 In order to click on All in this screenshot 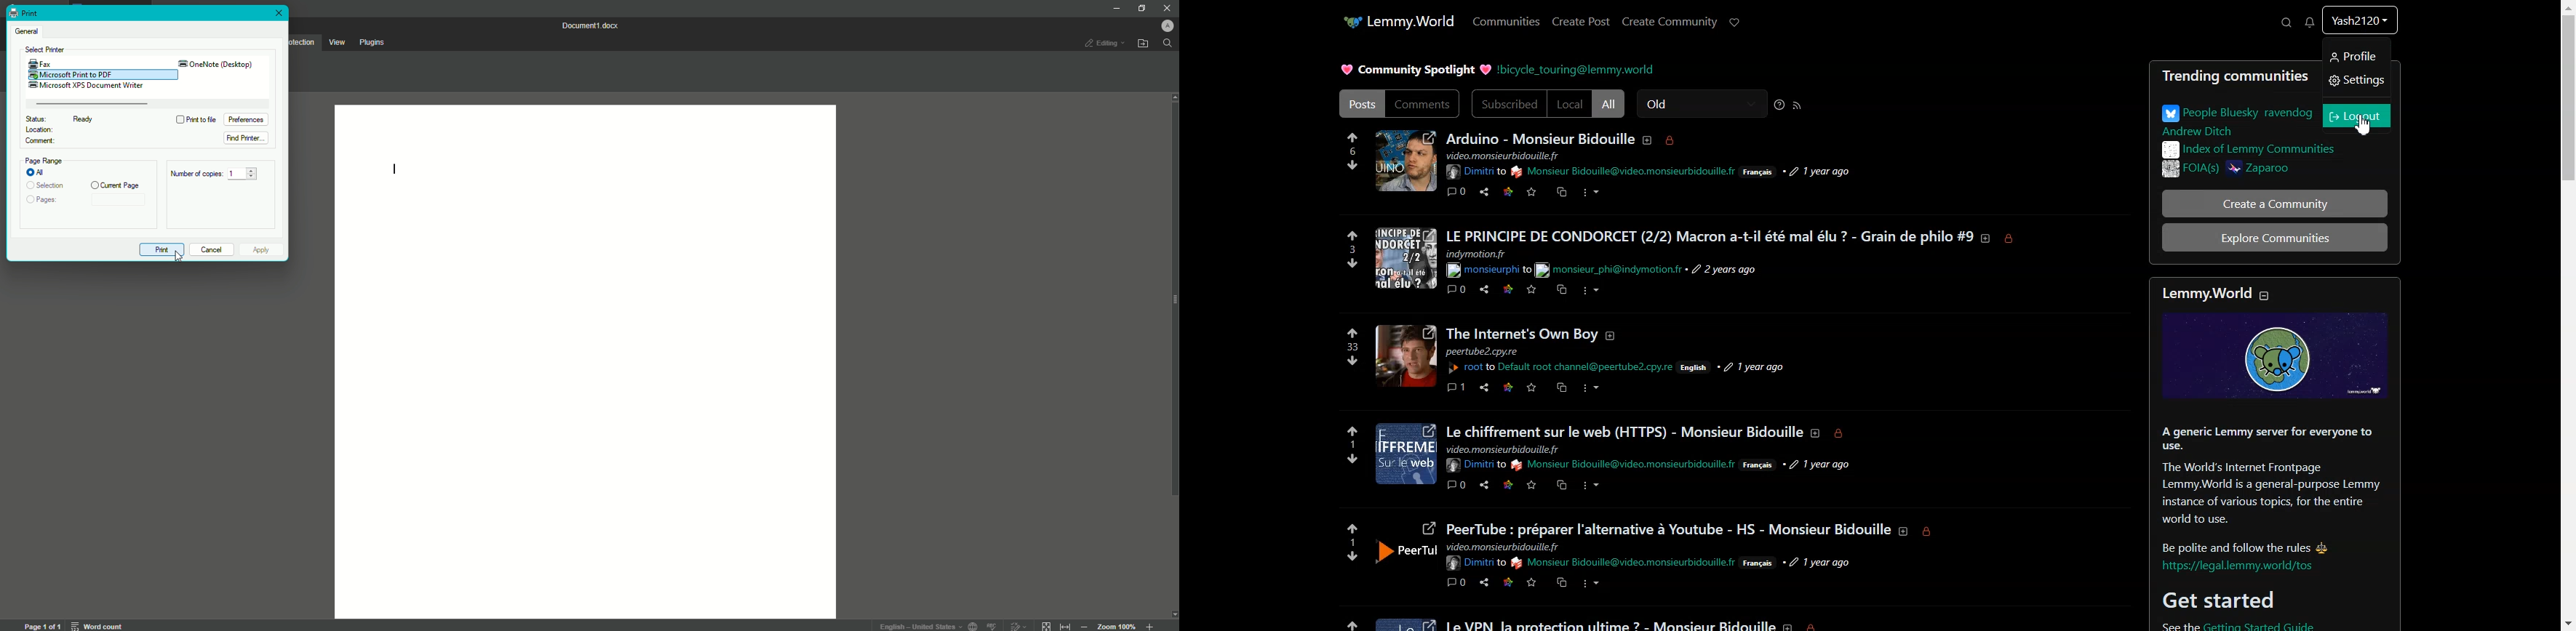, I will do `click(37, 171)`.